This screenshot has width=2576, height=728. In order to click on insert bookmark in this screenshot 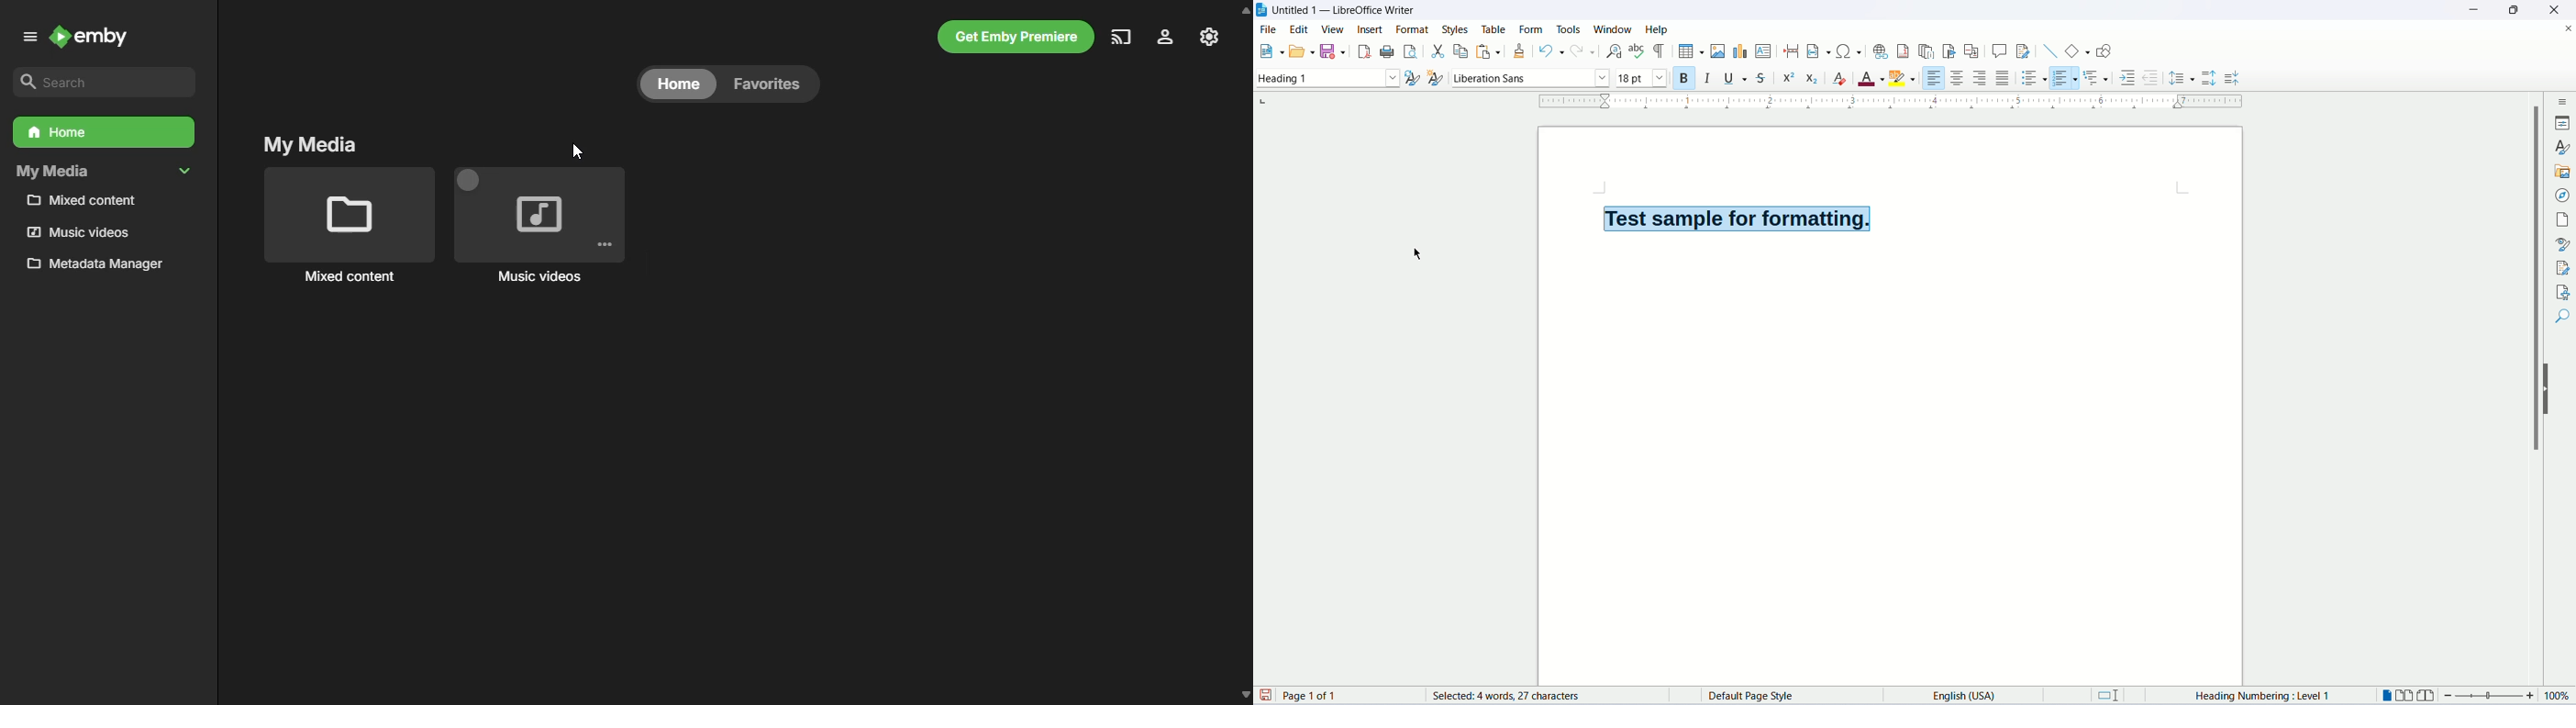, I will do `click(1951, 51)`.